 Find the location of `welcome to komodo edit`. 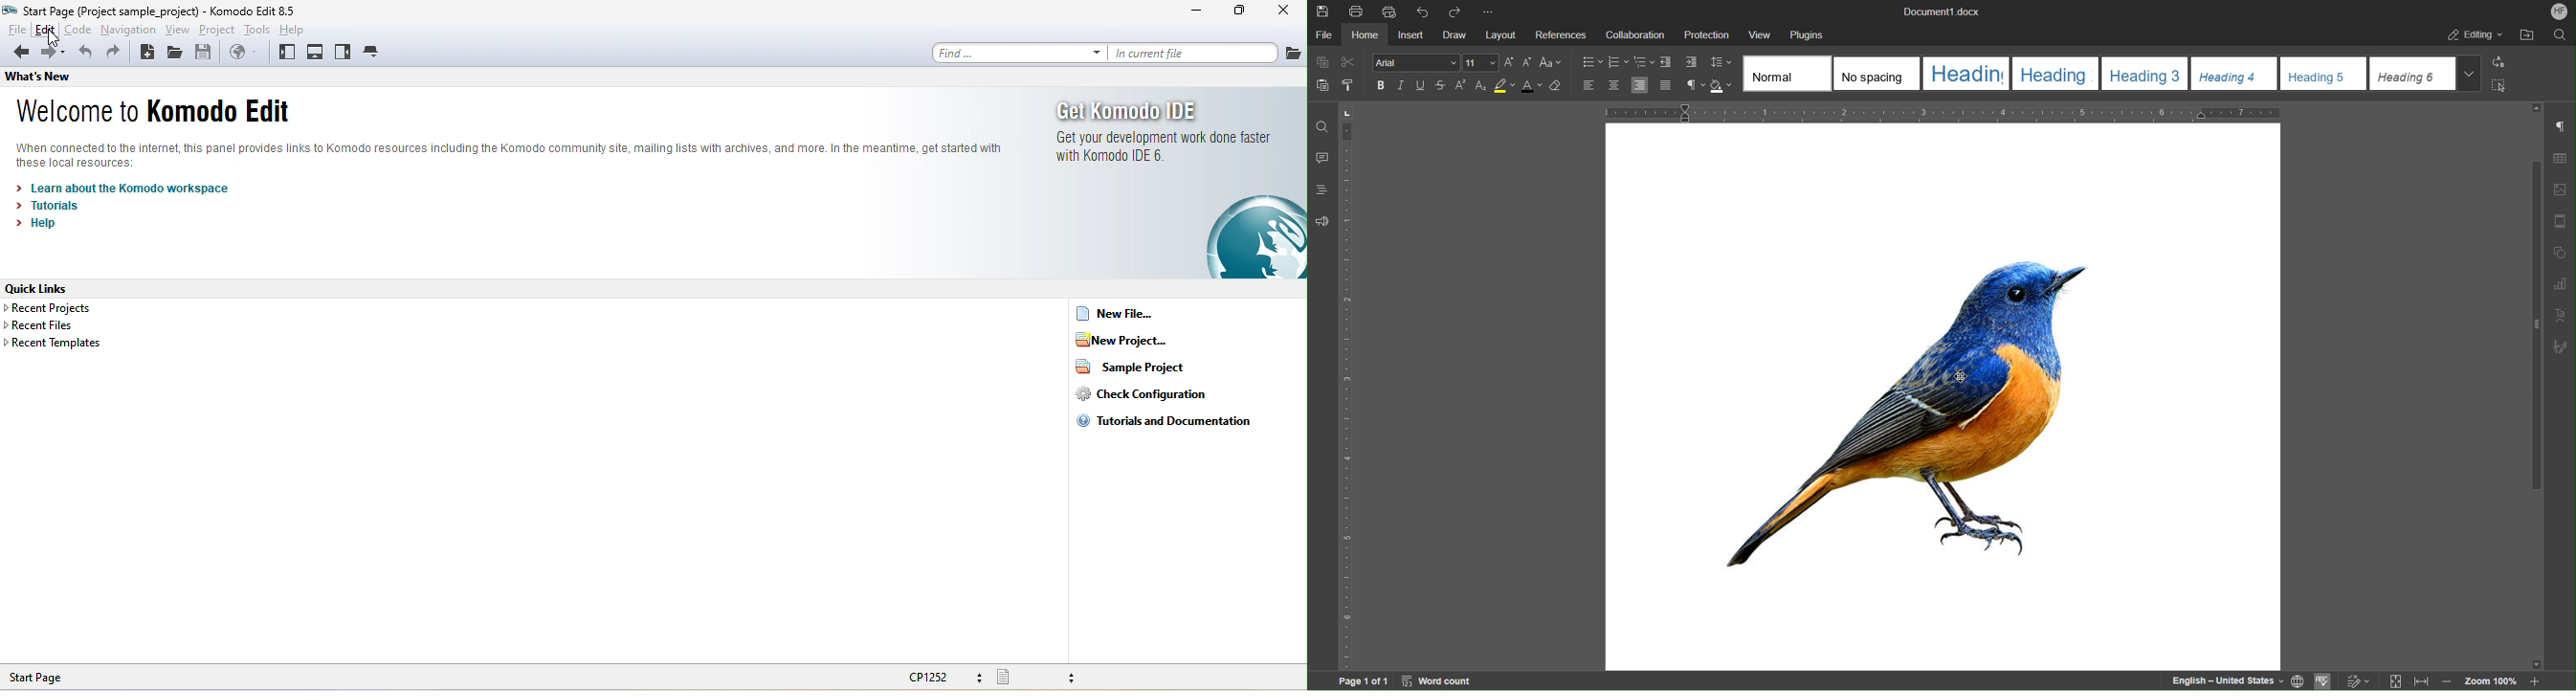

welcome to komodo edit is located at coordinates (154, 113).